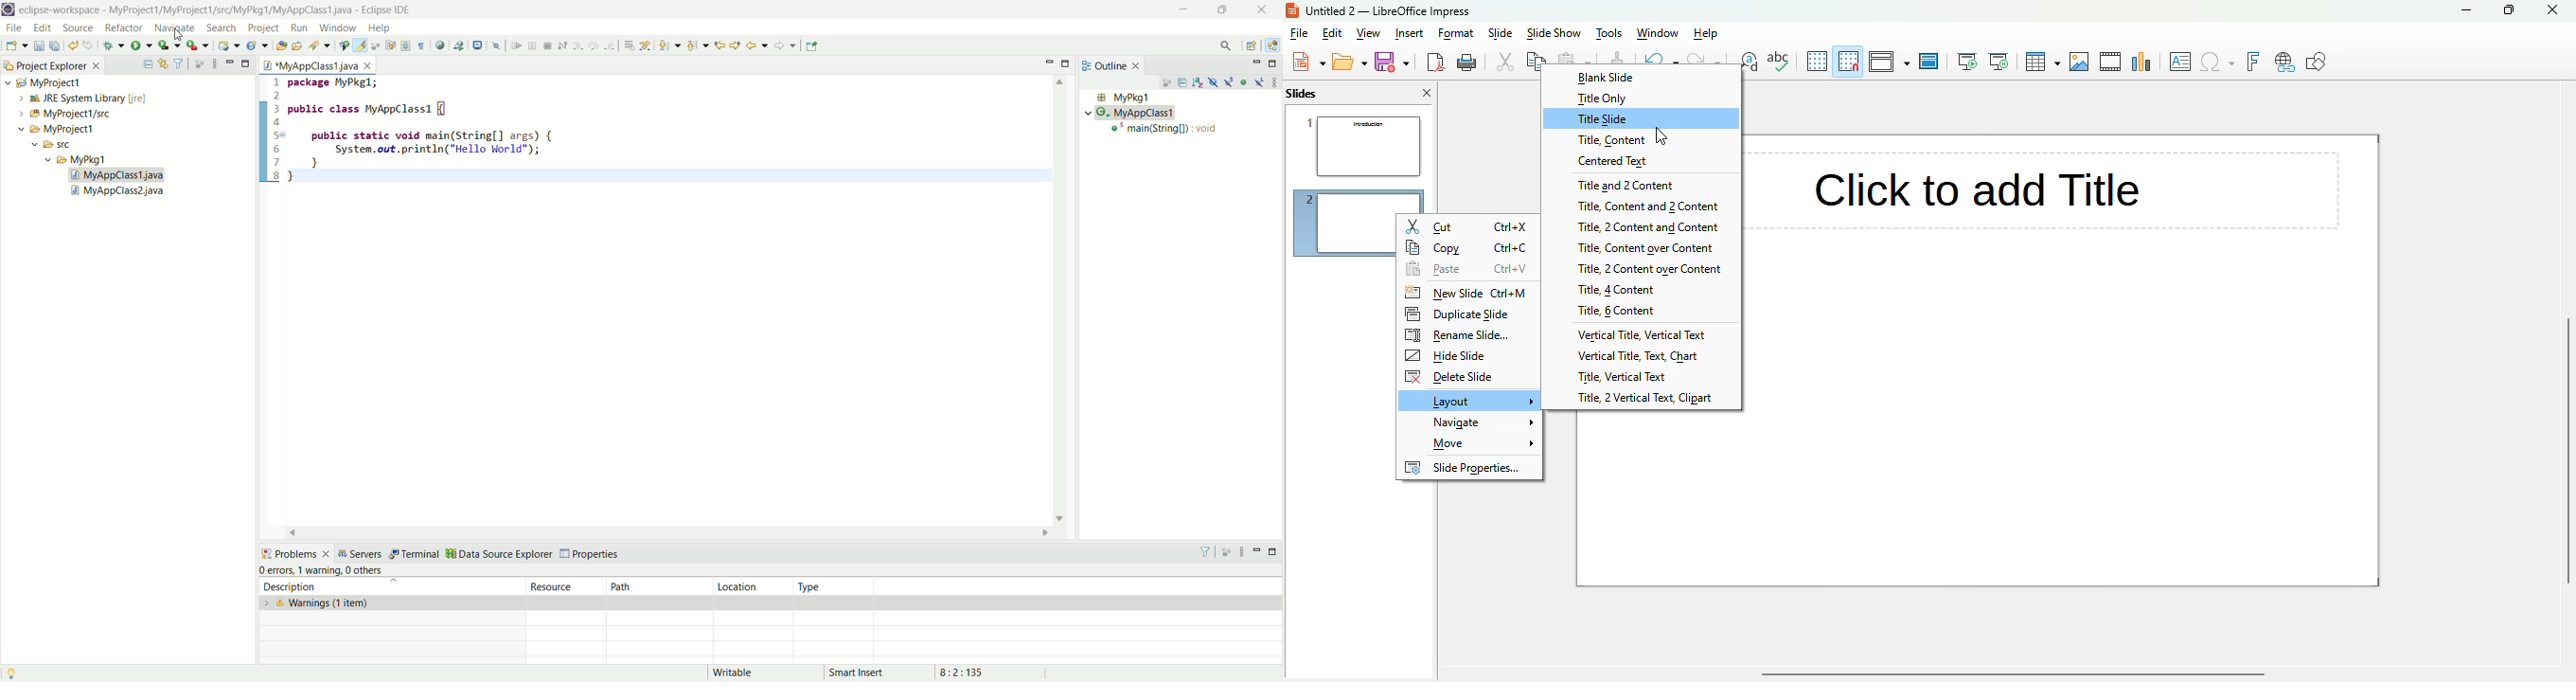  What do you see at coordinates (1242, 552) in the screenshot?
I see `view menu` at bounding box center [1242, 552].